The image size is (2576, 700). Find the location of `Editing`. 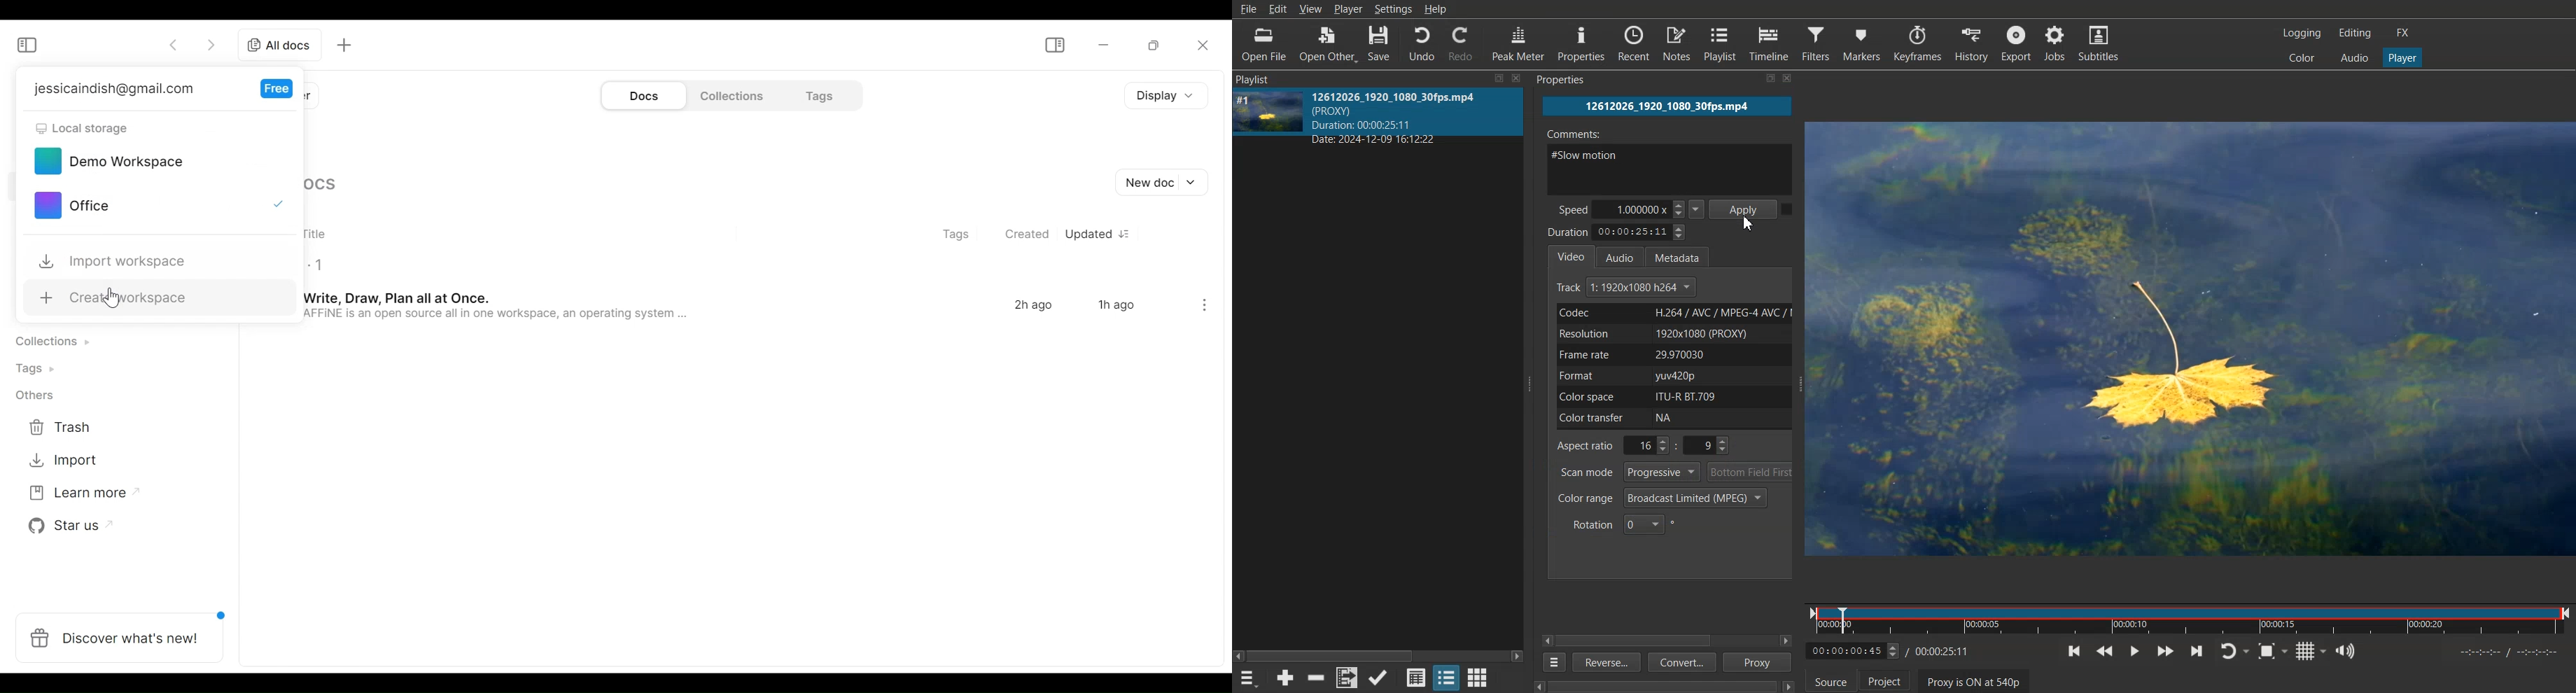

Editing is located at coordinates (2354, 34).